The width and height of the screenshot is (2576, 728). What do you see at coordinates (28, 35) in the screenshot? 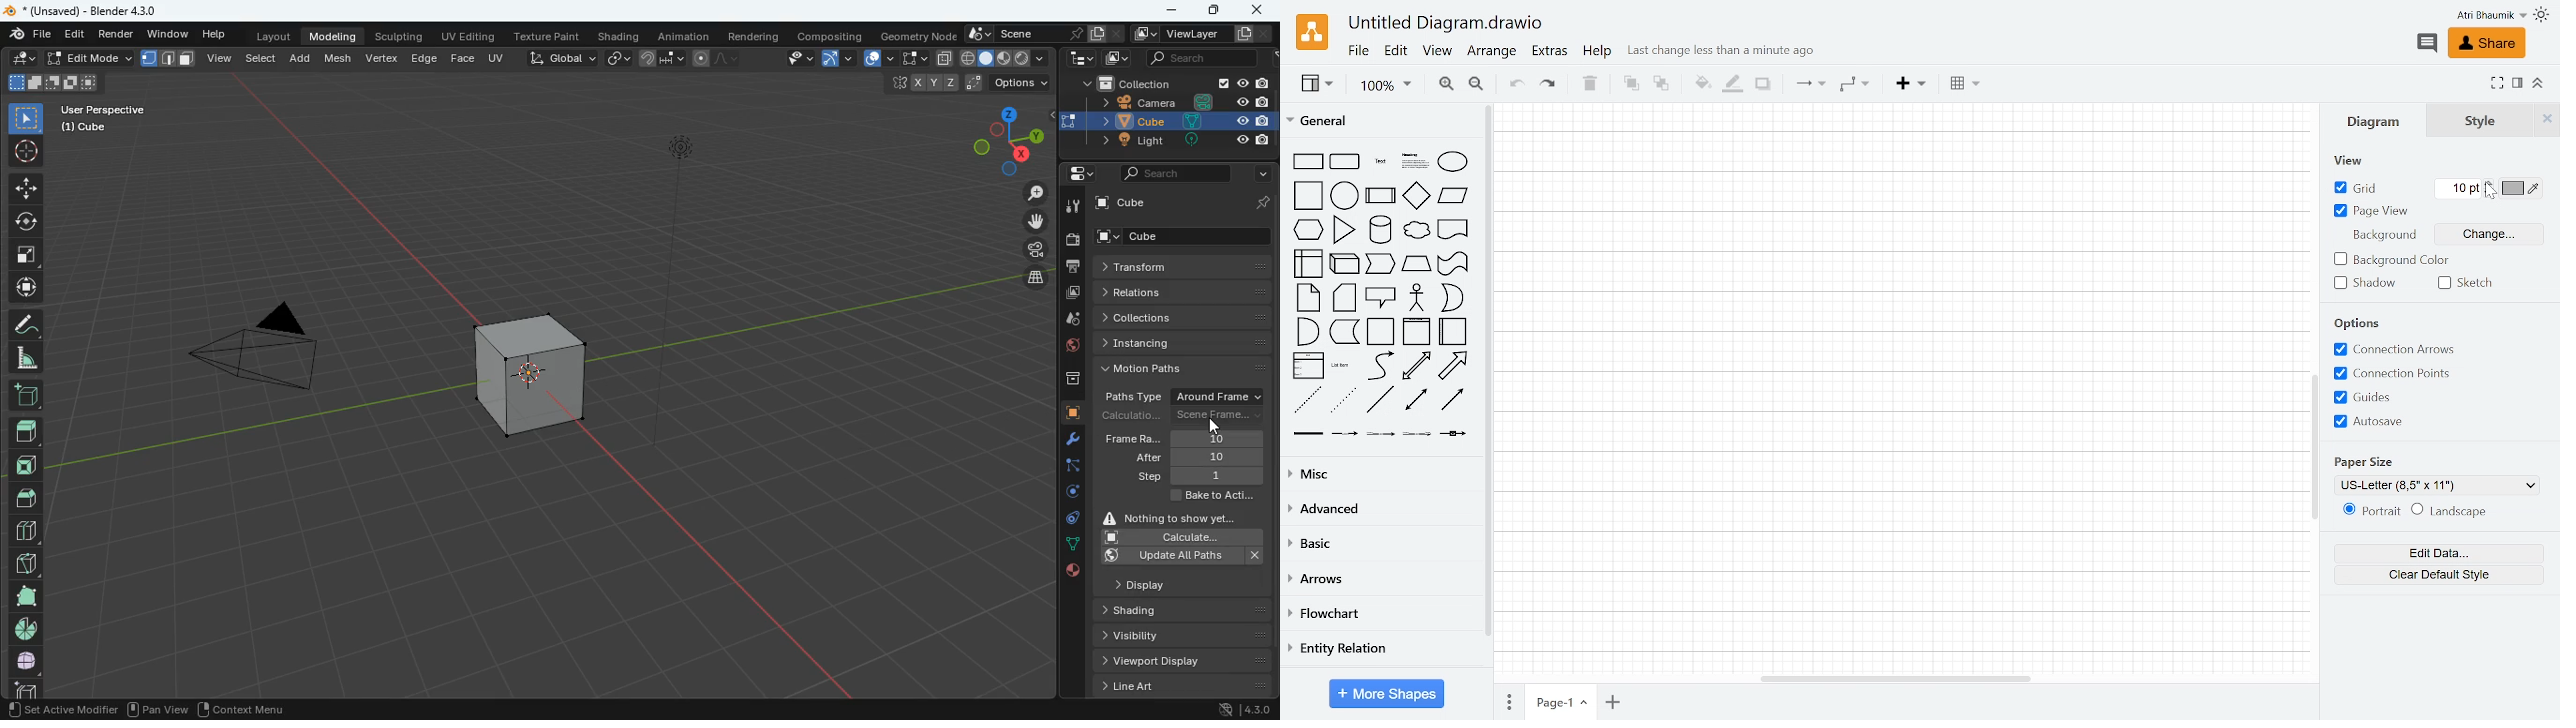
I see `file` at bounding box center [28, 35].